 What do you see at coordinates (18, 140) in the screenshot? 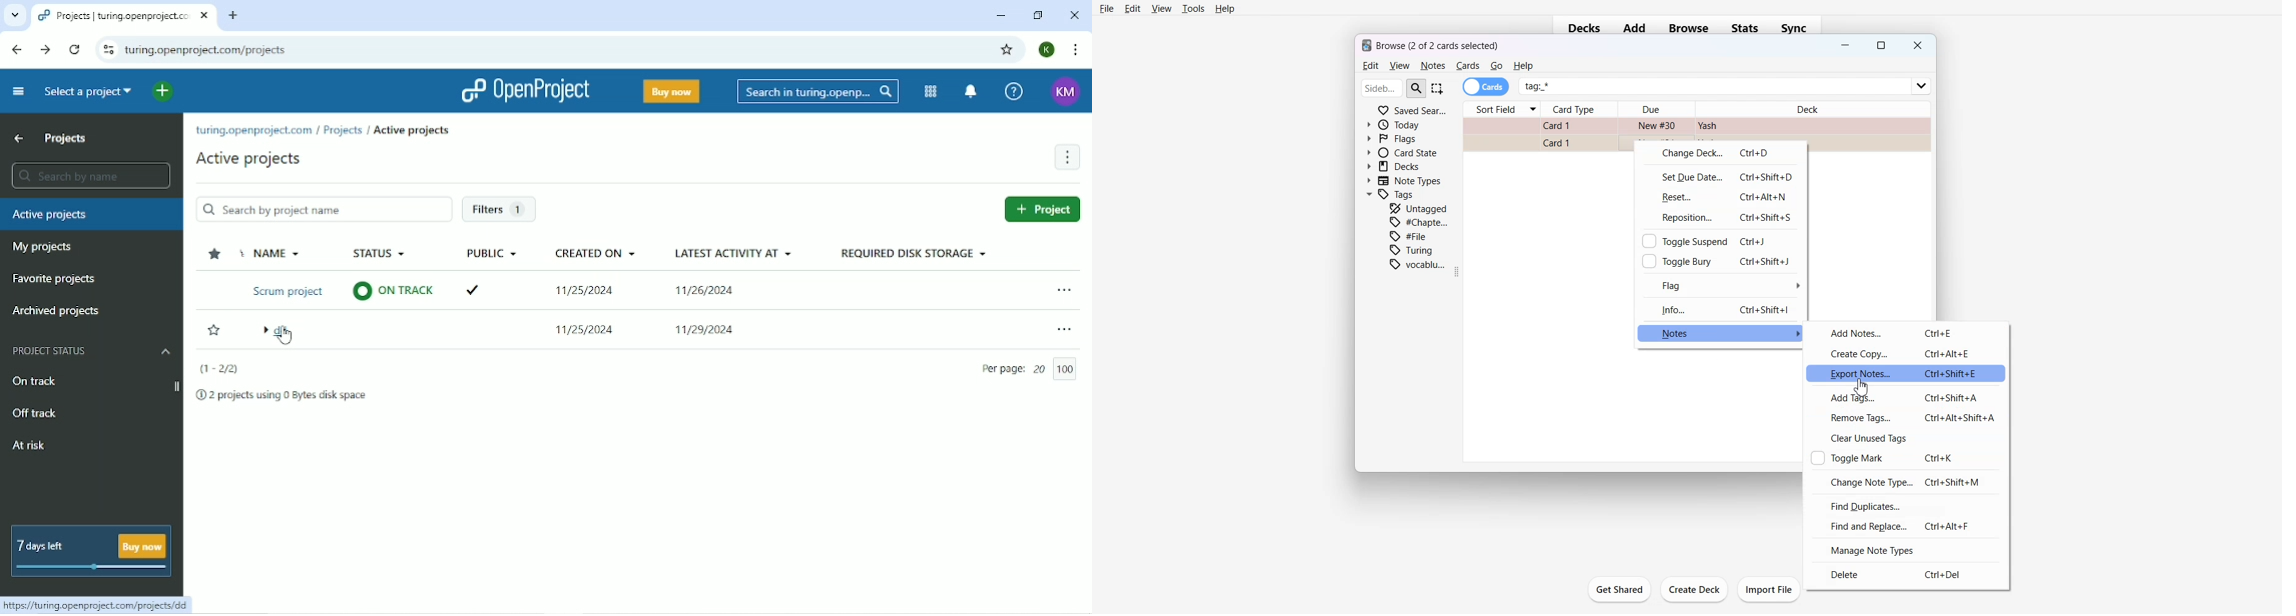
I see `Up` at bounding box center [18, 140].